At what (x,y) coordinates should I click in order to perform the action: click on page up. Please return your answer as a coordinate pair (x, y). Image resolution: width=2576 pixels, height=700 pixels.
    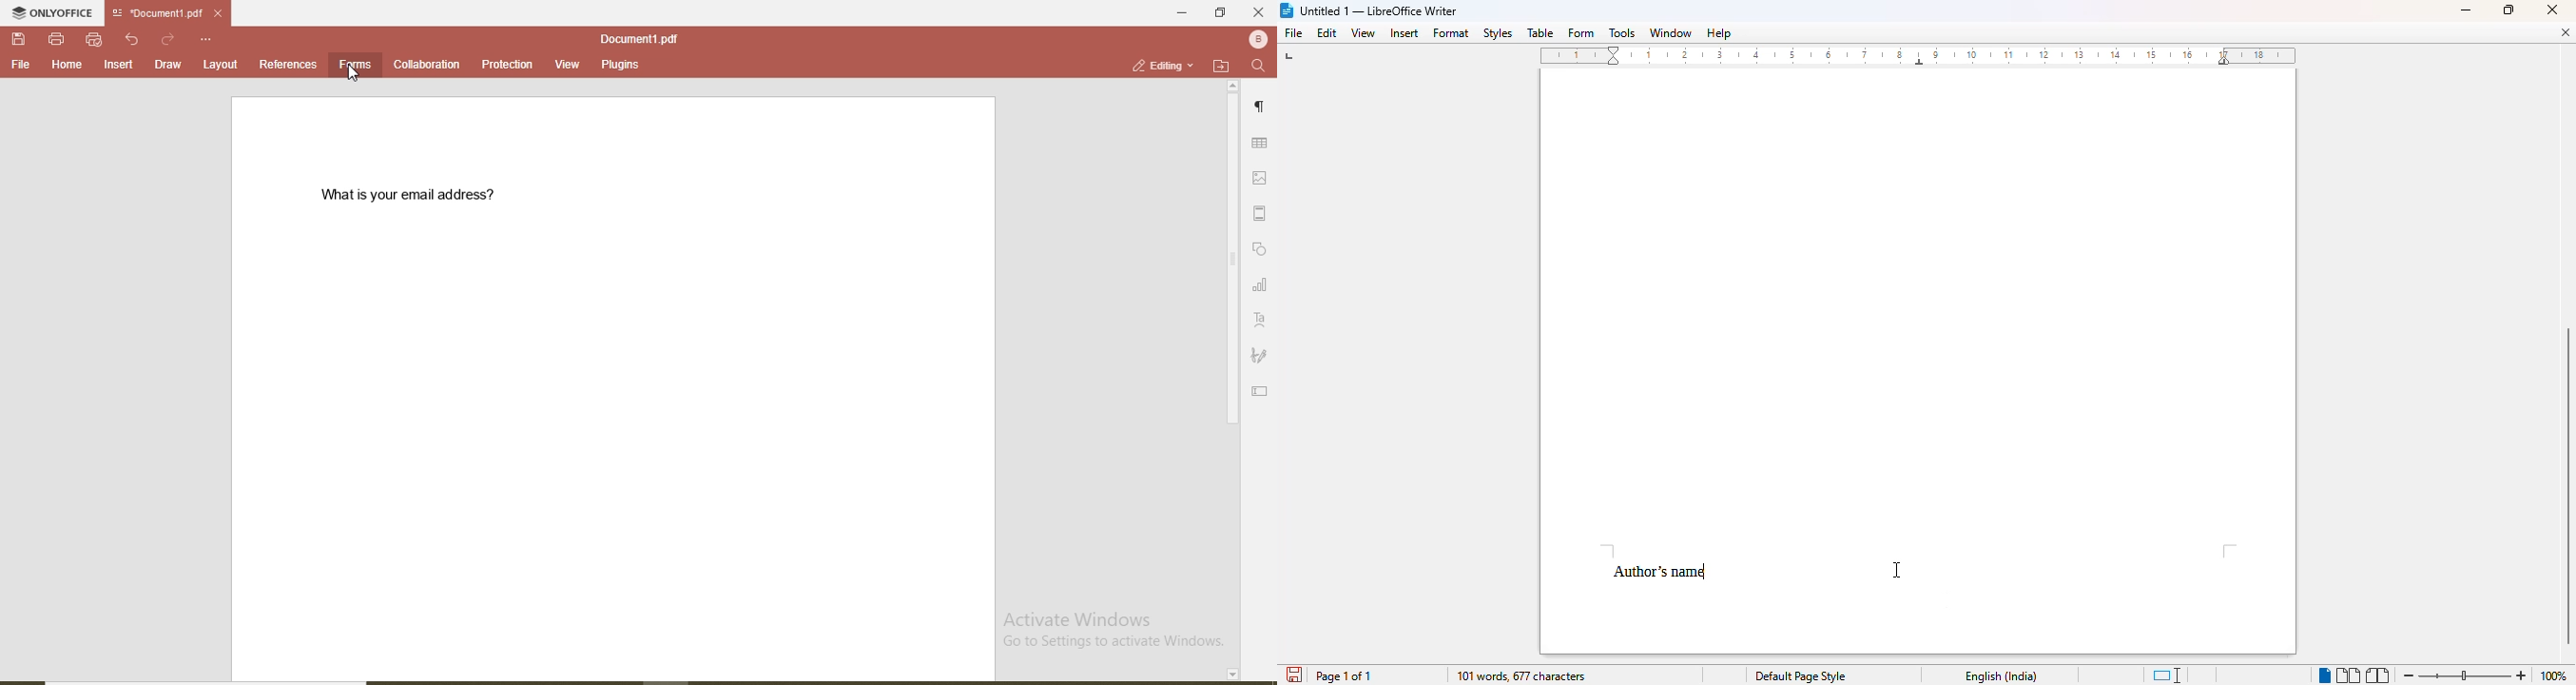
    Looking at the image, I should click on (1234, 86).